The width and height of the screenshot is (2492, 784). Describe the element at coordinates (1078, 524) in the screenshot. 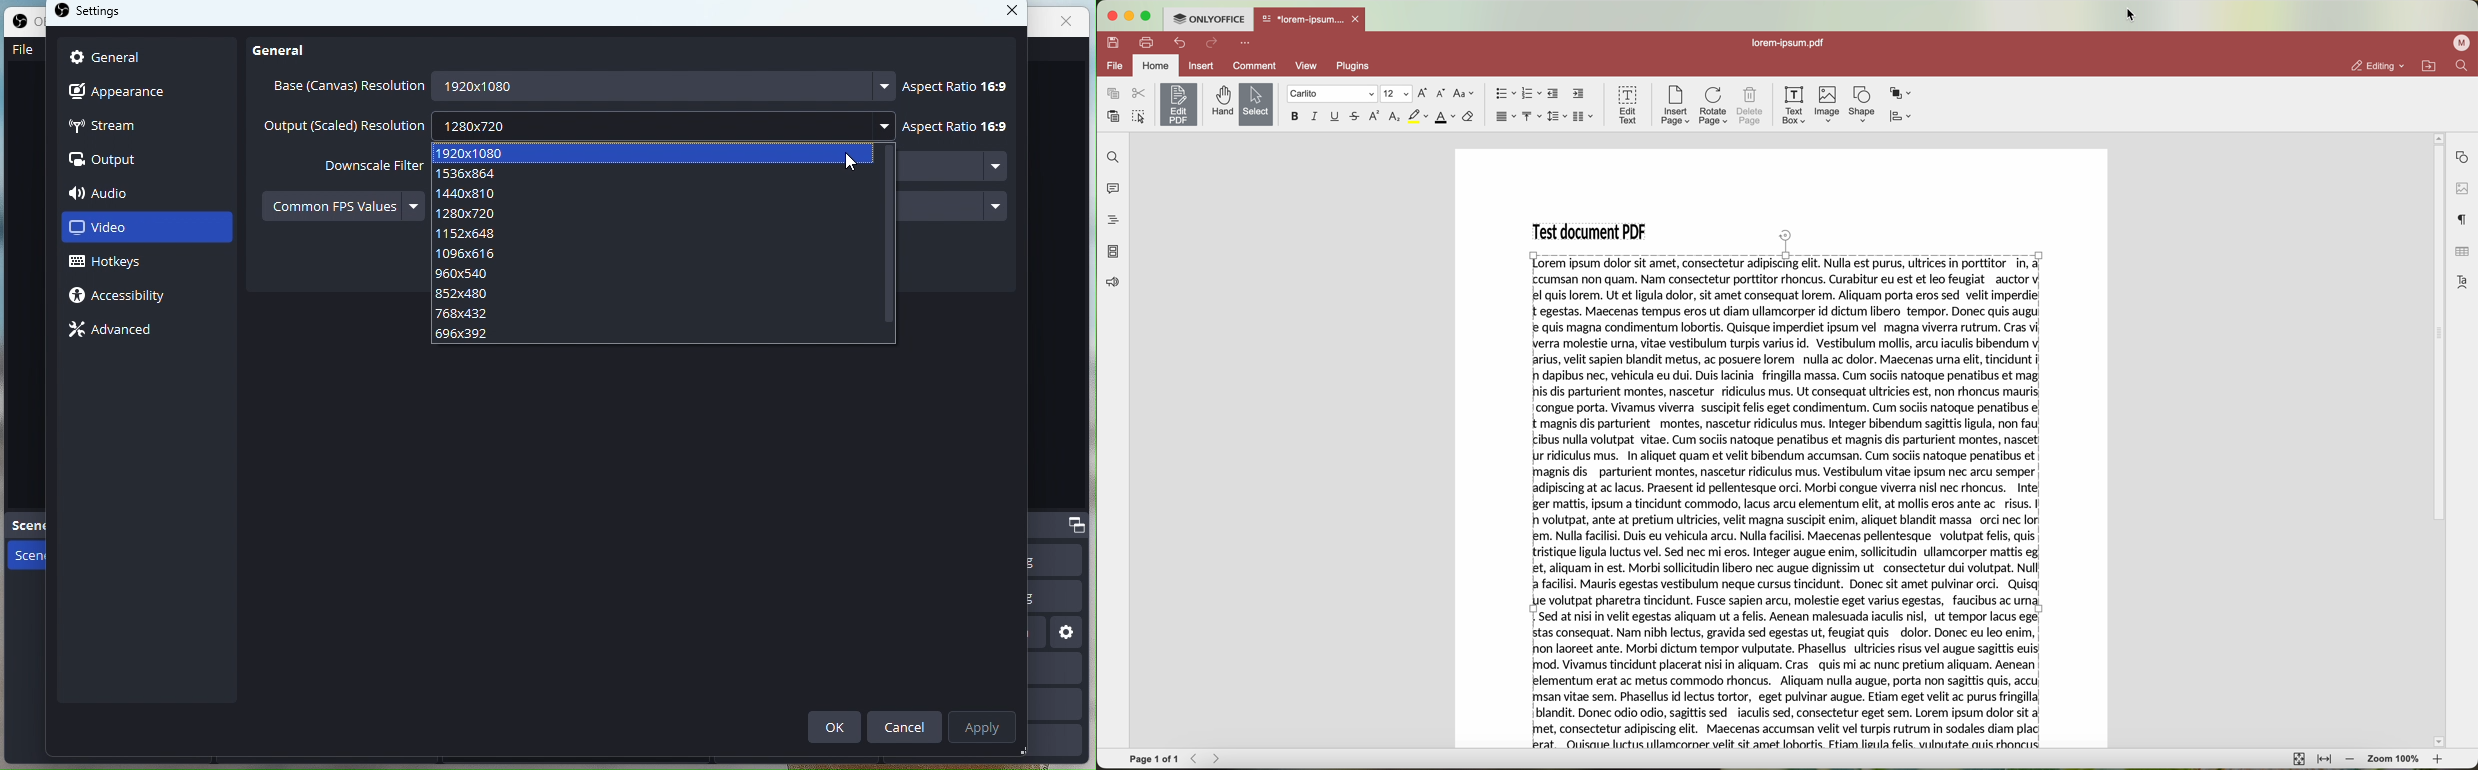

I see `dock options` at that location.